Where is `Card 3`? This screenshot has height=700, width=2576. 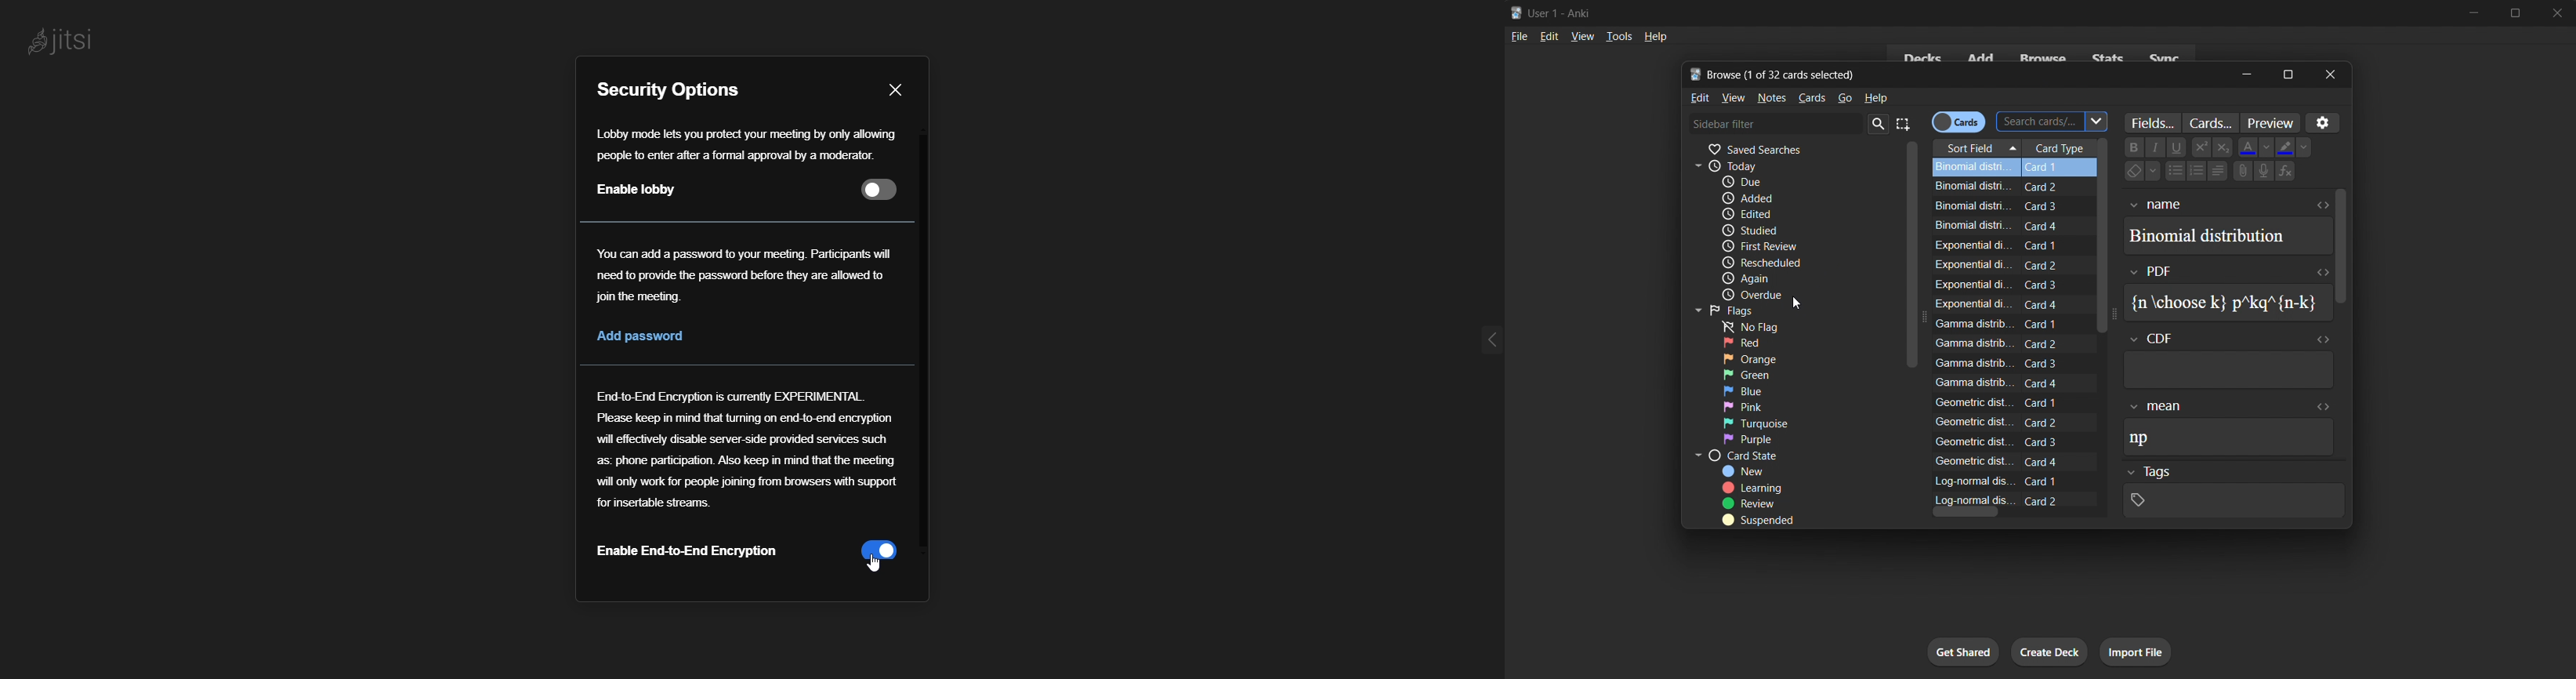 Card 3 is located at coordinates (2054, 207).